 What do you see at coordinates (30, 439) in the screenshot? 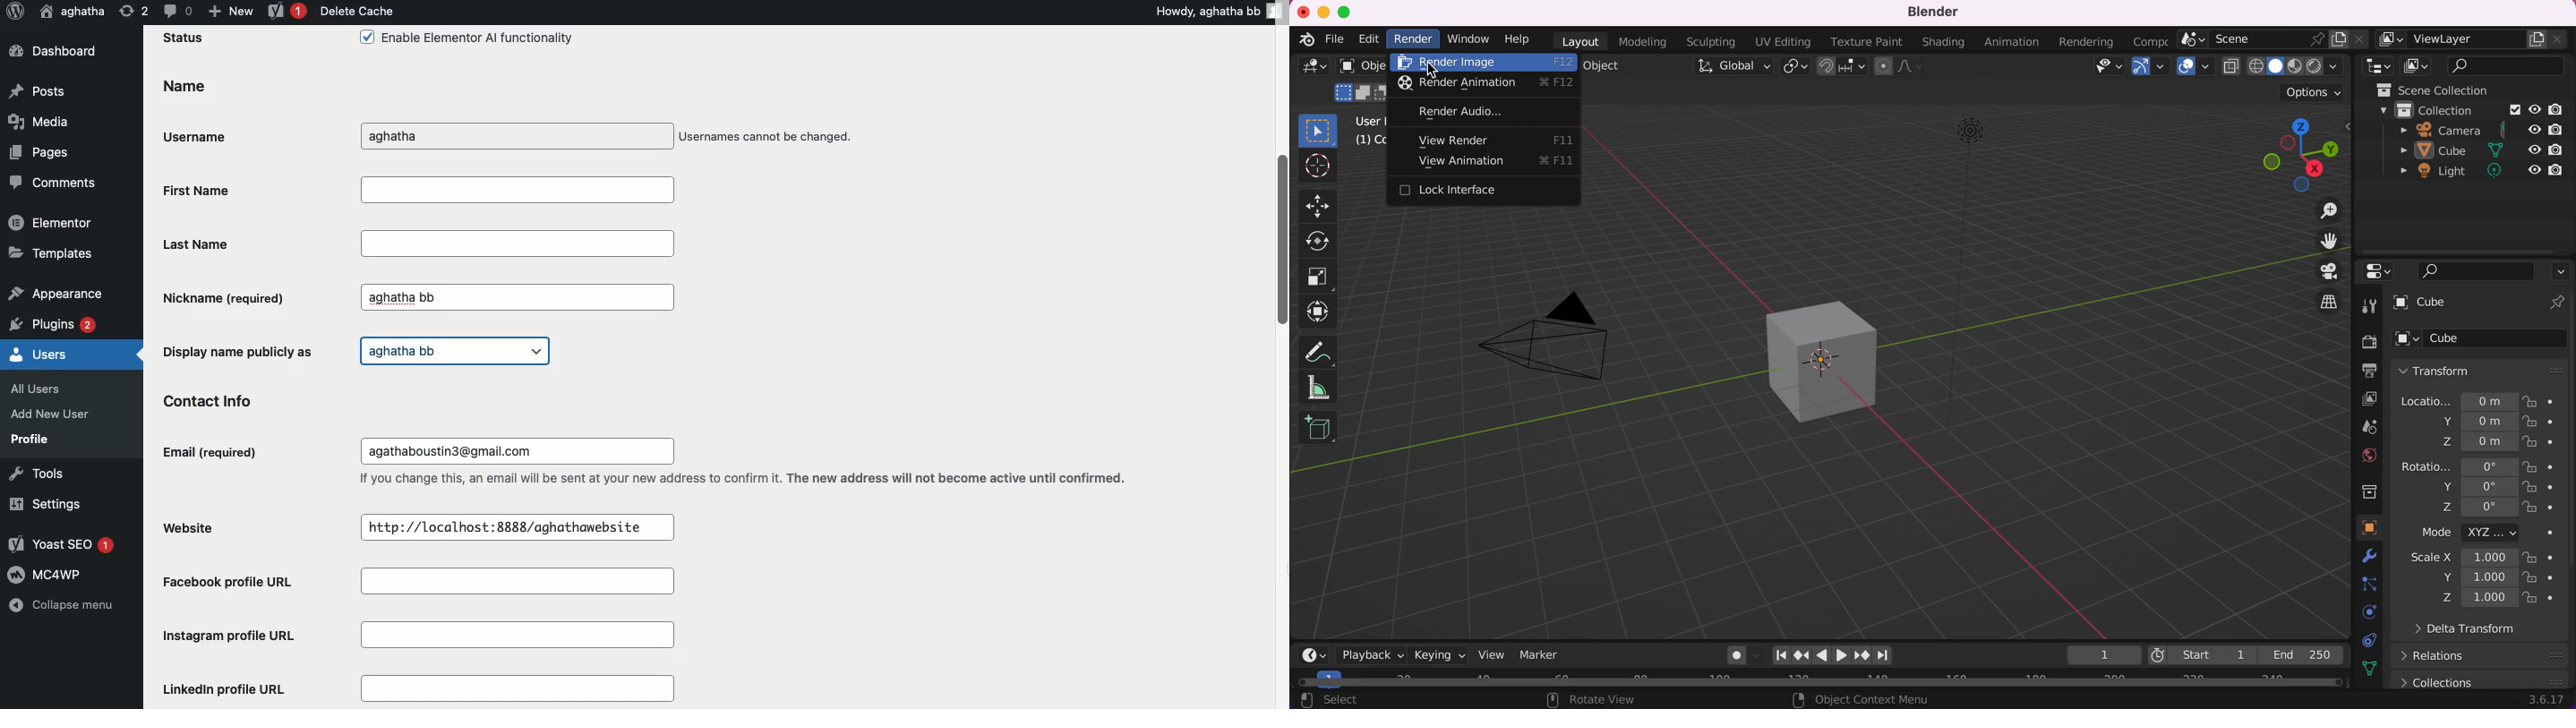
I see `Profile` at bounding box center [30, 439].